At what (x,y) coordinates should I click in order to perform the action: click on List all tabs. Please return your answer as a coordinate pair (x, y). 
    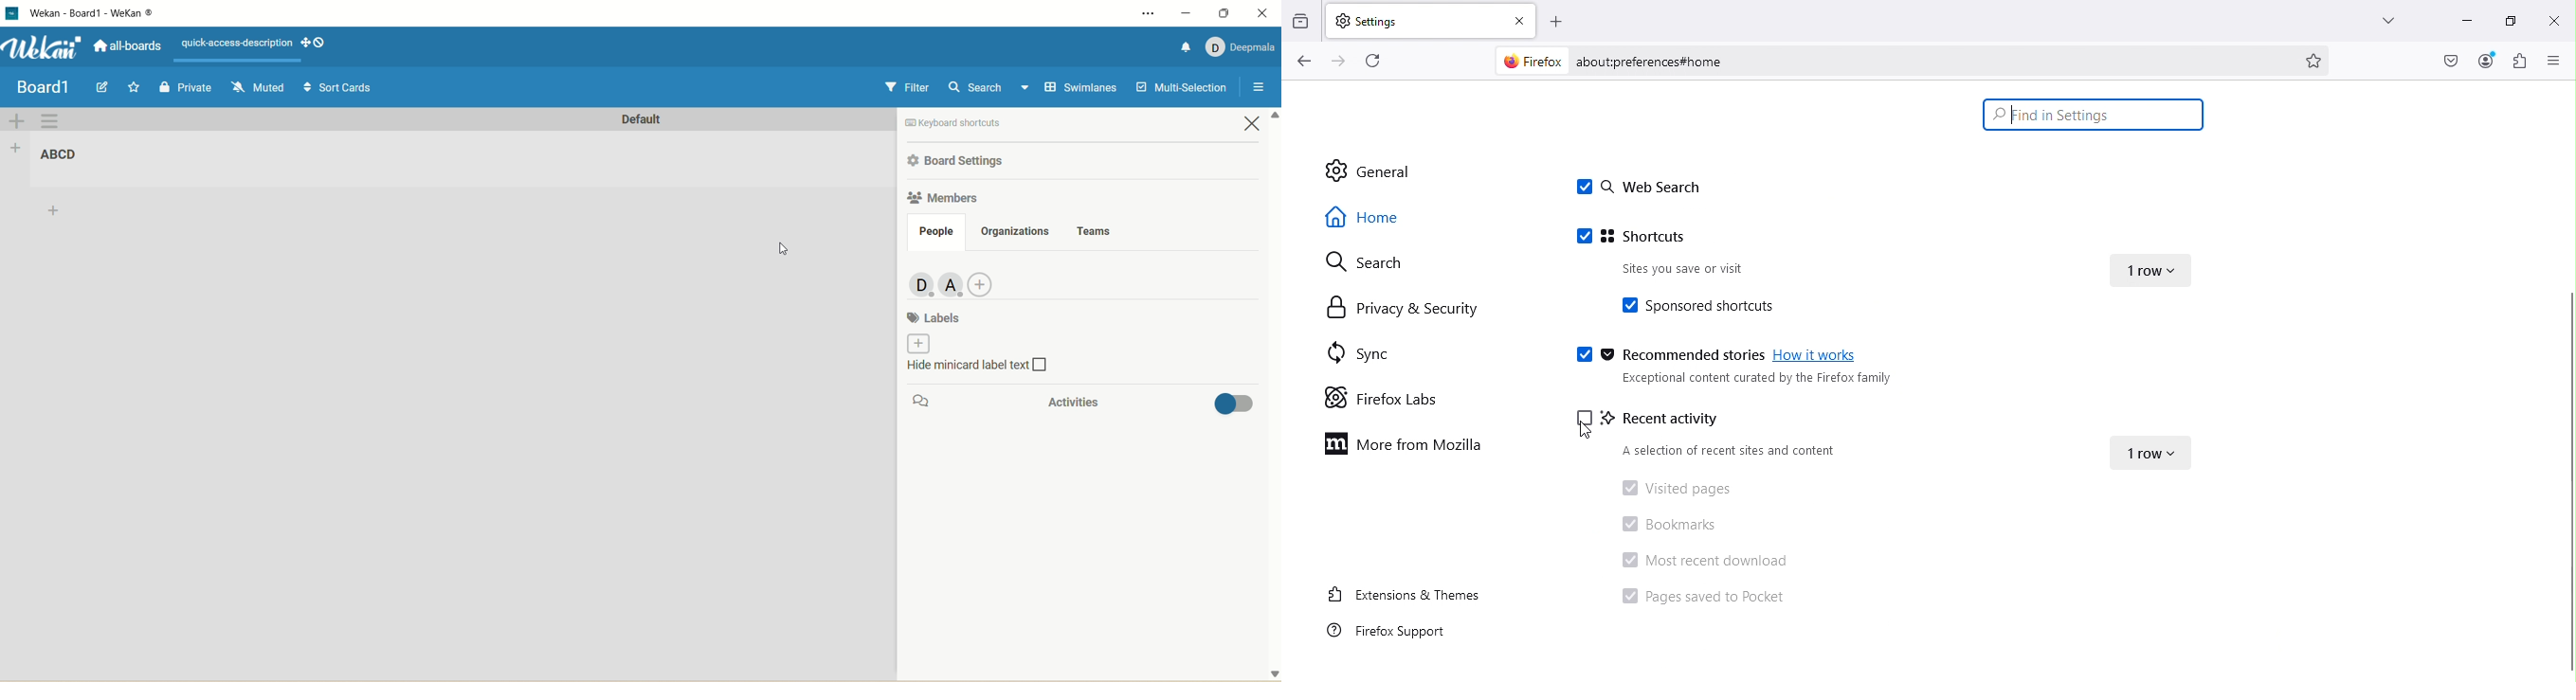
    Looking at the image, I should click on (2377, 17).